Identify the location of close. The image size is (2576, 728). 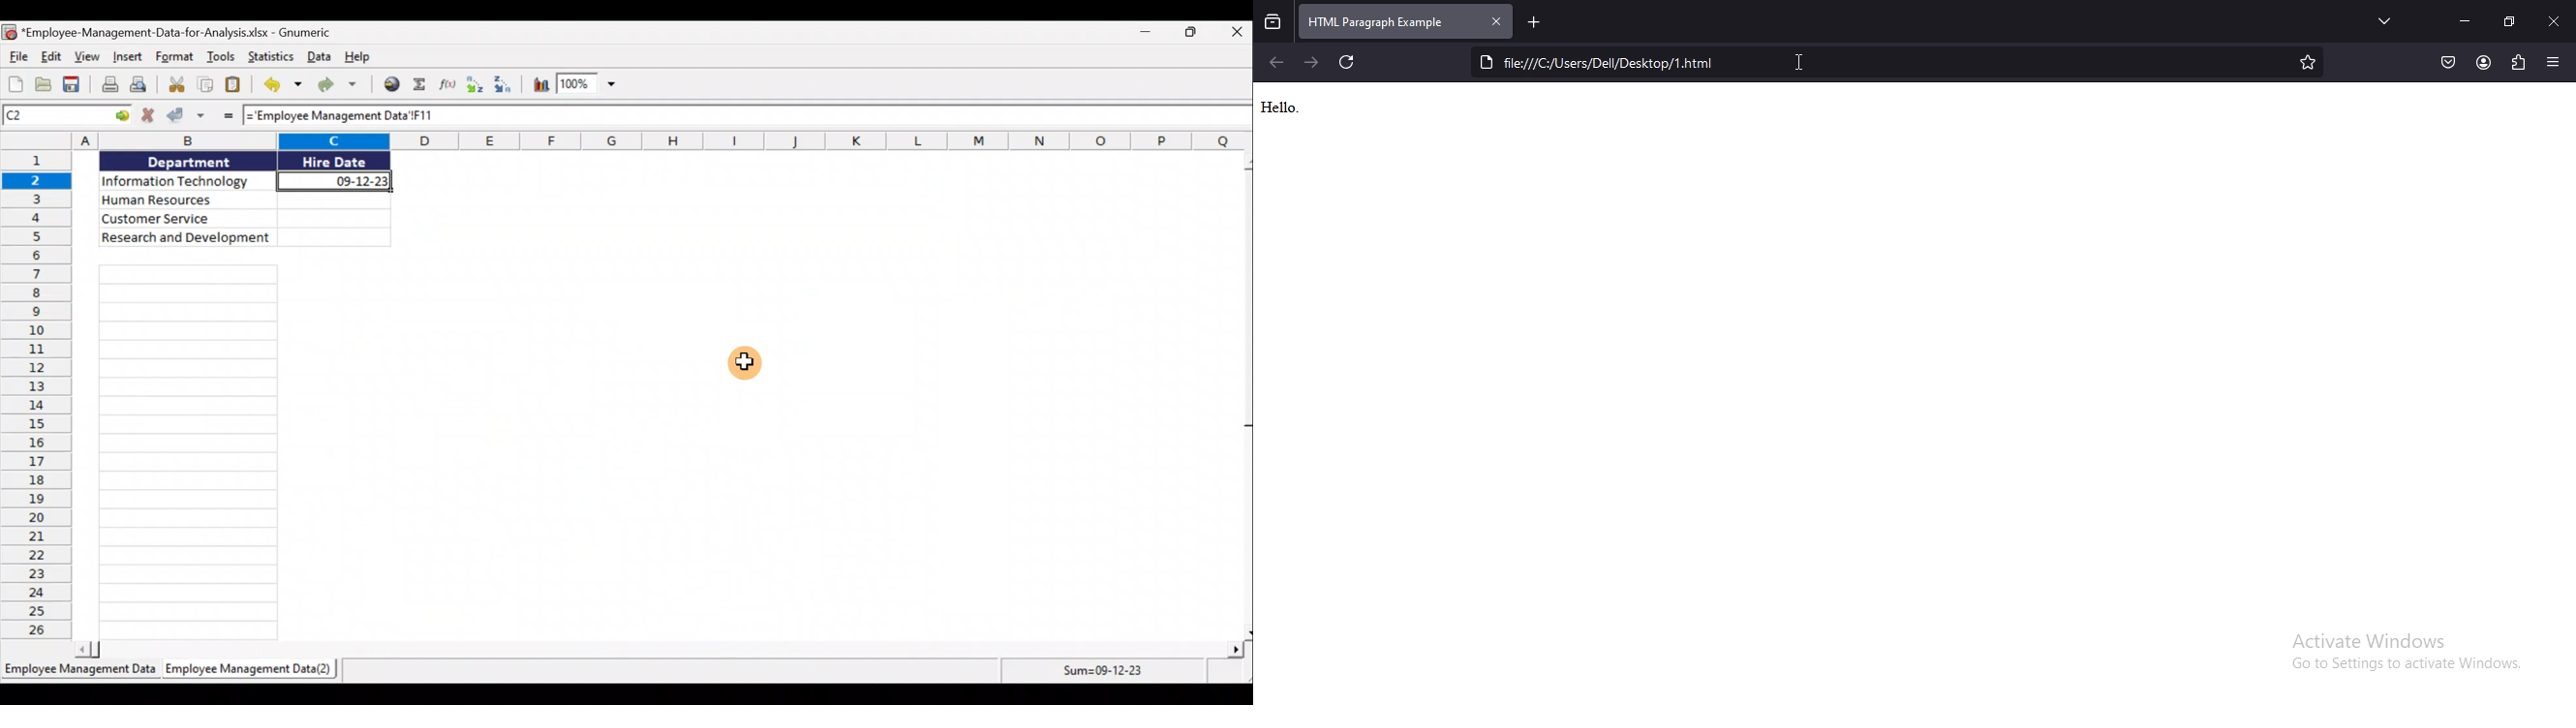
(2552, 18).